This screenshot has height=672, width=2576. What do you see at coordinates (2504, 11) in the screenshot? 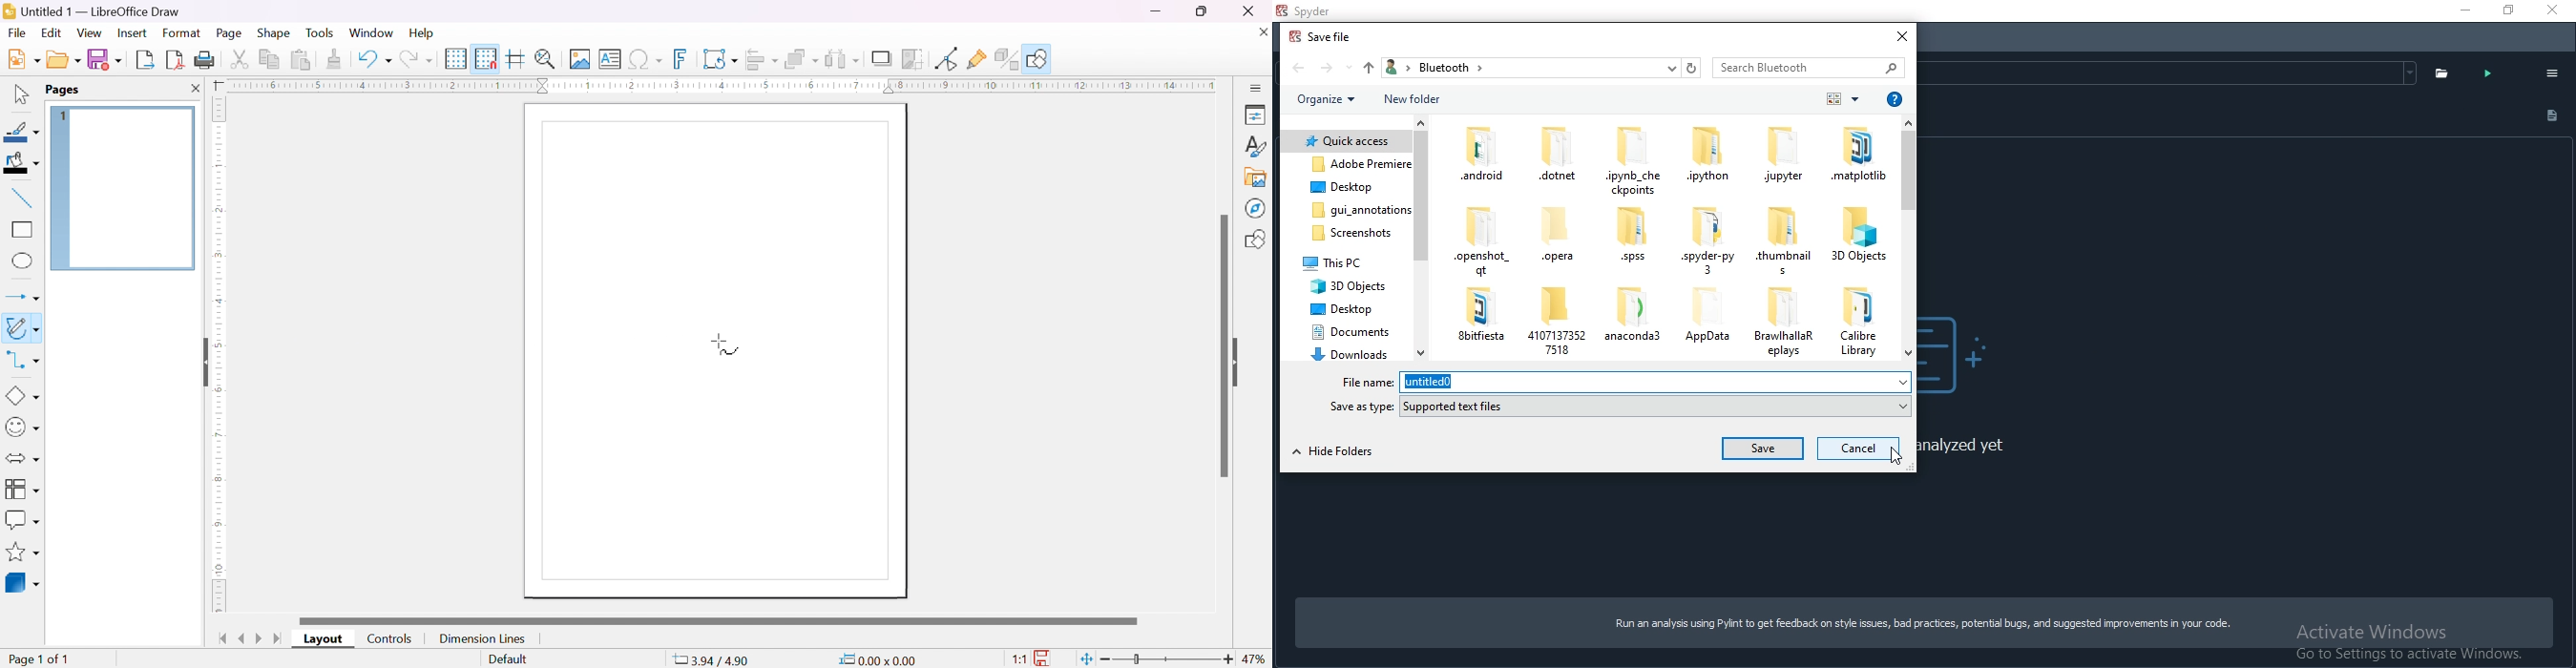
I see `Restore` at bounding box center [2504, 11].